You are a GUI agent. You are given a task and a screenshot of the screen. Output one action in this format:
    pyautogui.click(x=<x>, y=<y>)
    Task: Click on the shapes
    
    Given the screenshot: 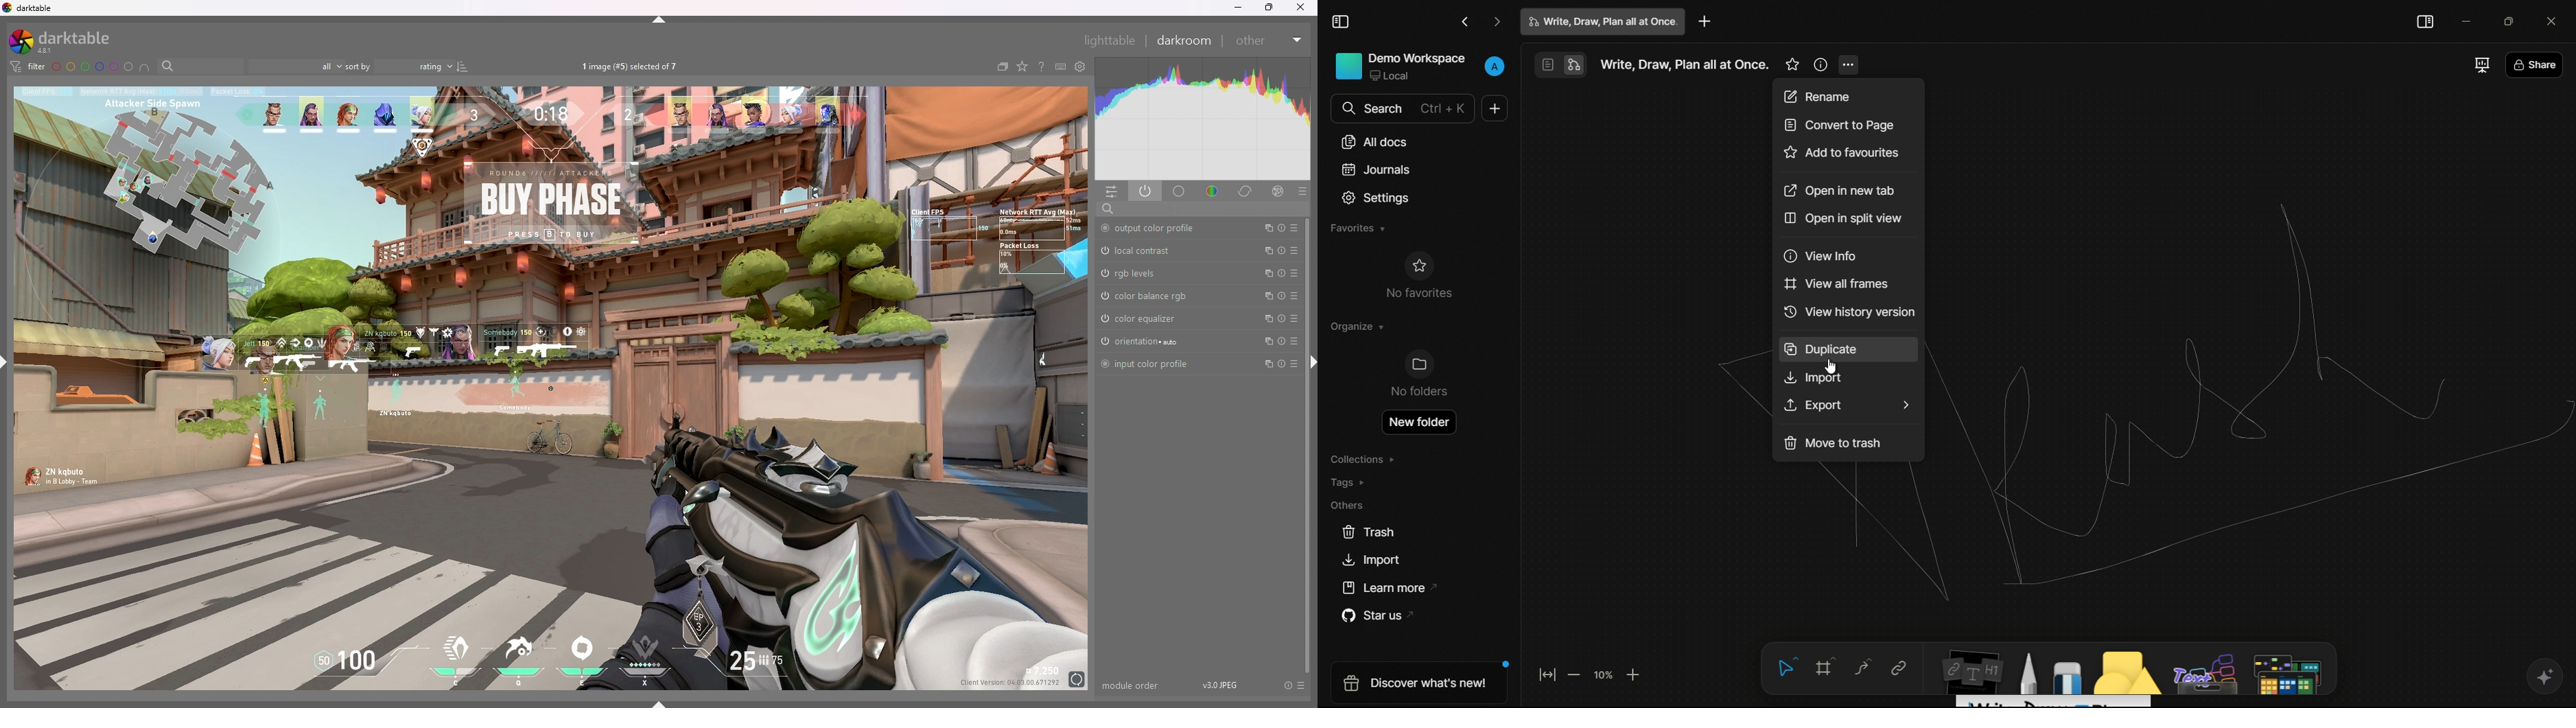 What is the action you would take?
    pyautogui.click(x=2129, y=669)
    